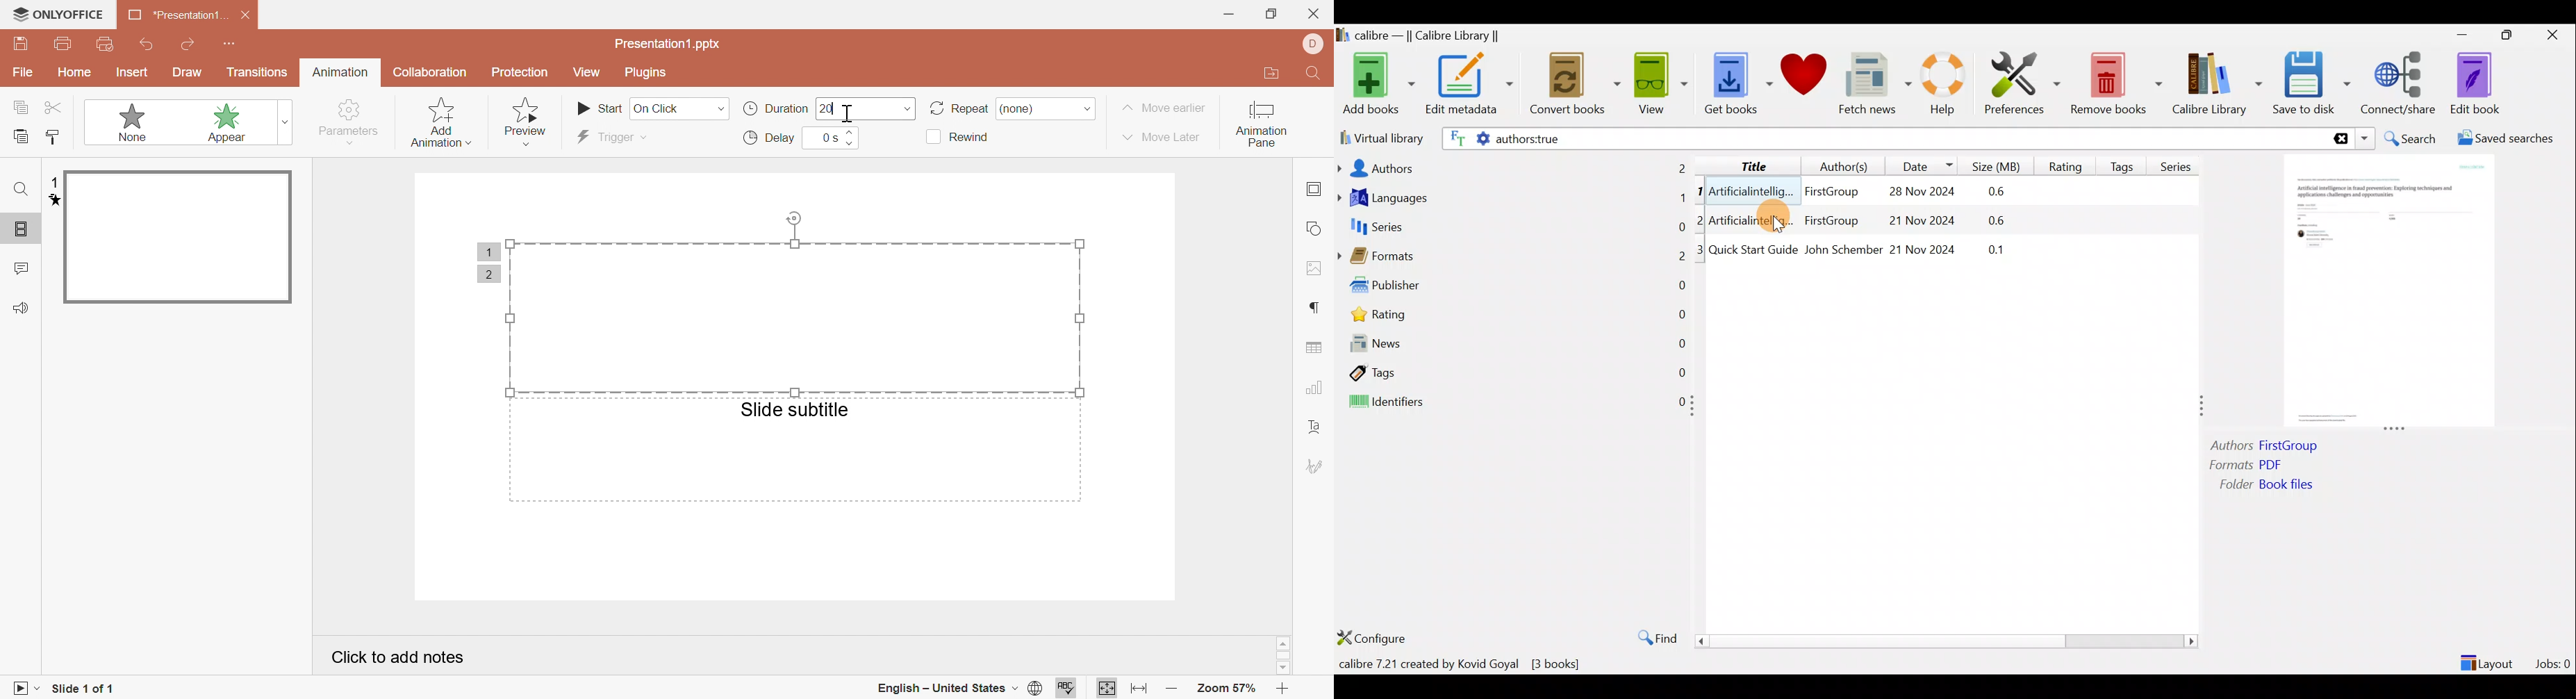 The width and height of the screenshot is (2576, 700). I want to click on presentation1.pptx, so click(670, 44).